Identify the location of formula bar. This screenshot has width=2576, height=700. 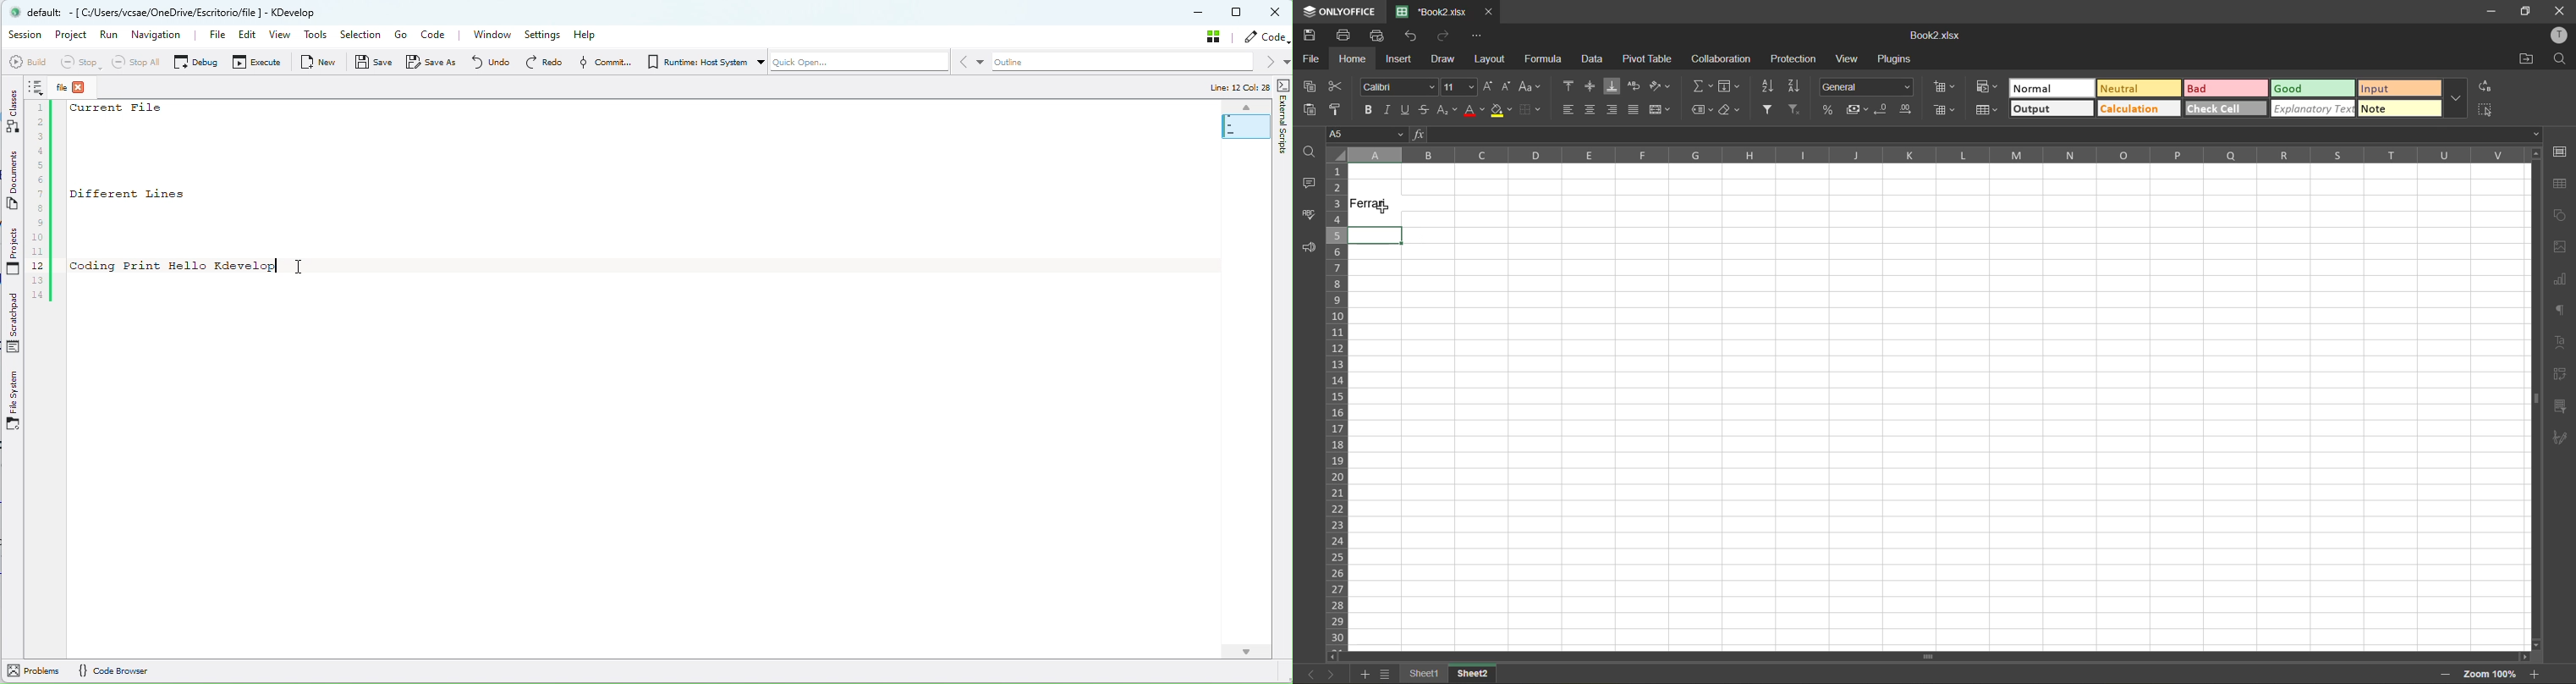
(1974, 137).